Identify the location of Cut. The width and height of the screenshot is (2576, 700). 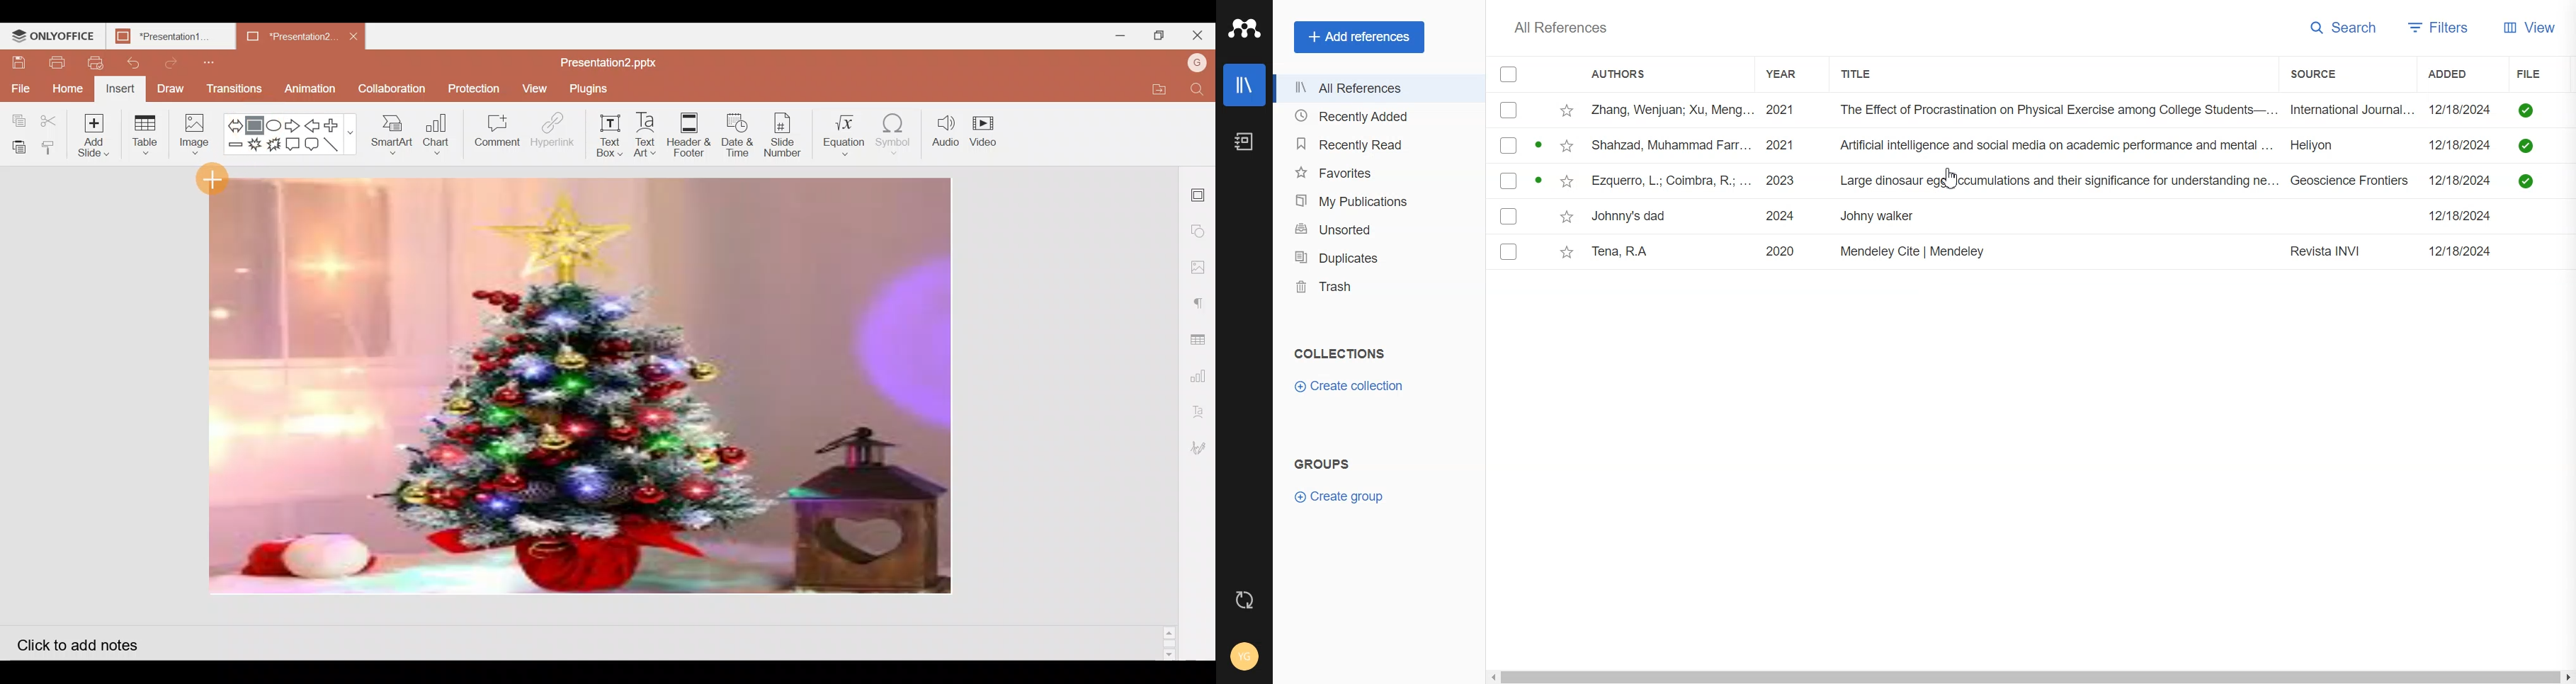
(51, 117).